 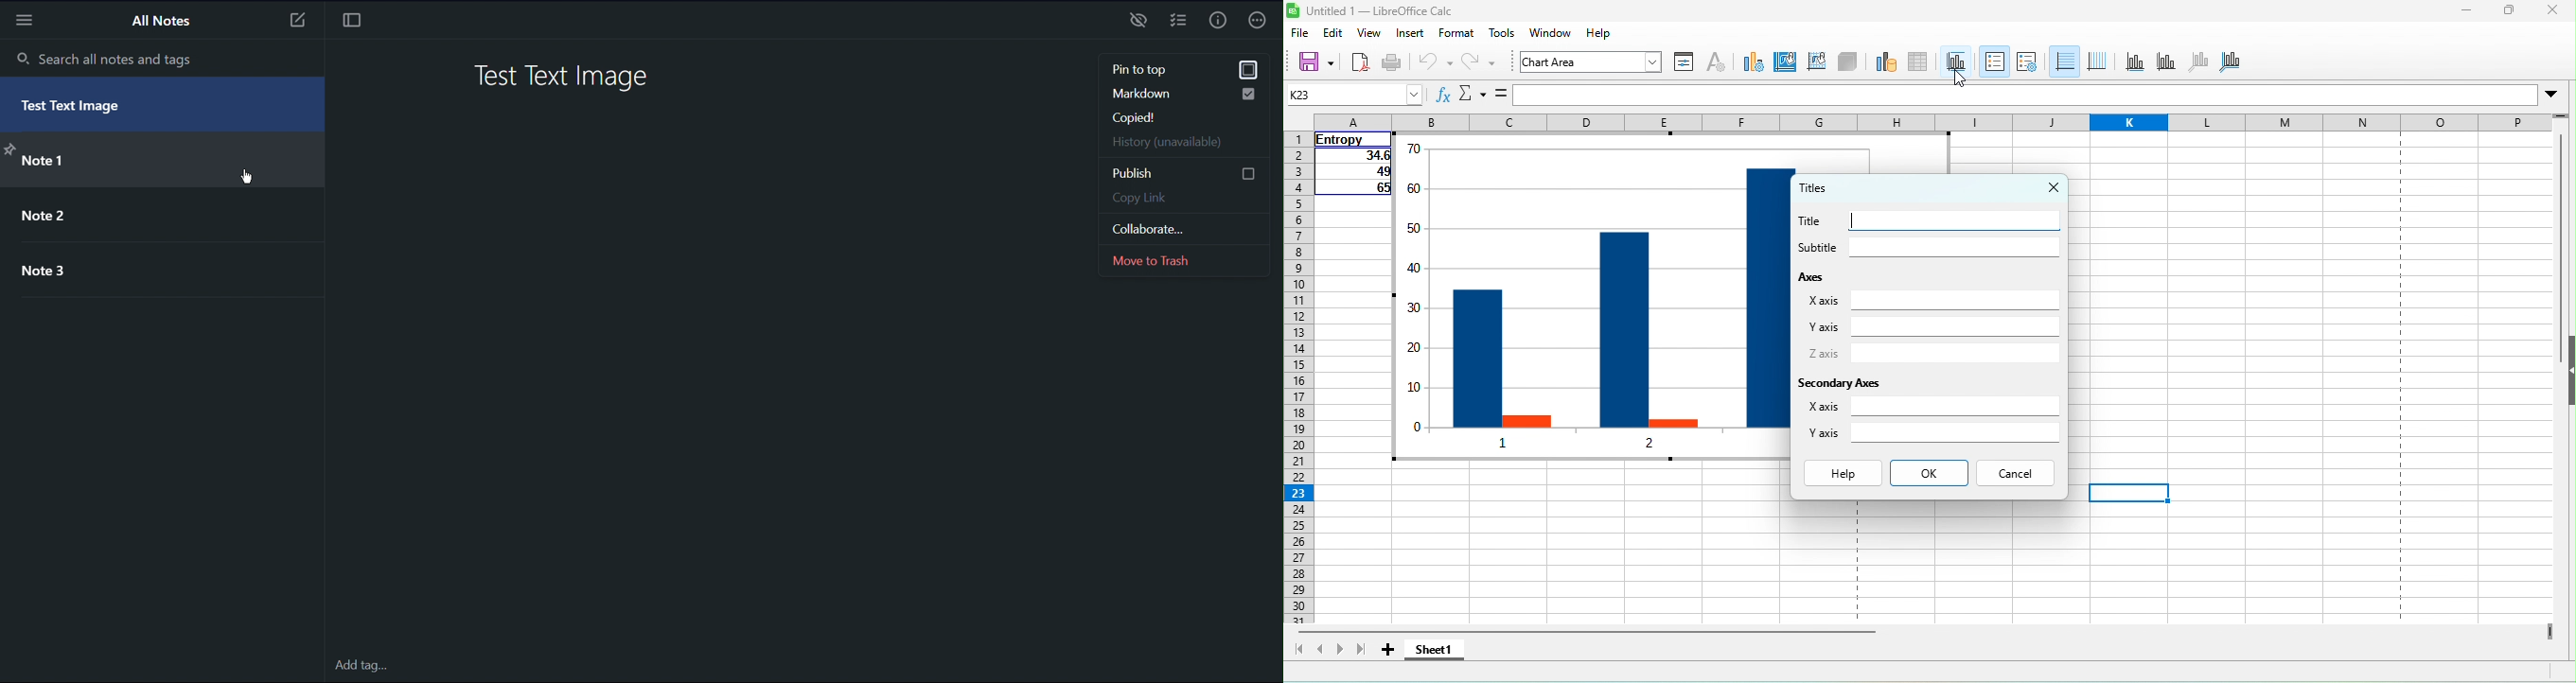 I want to click on close, so click(x=2044, y=188).